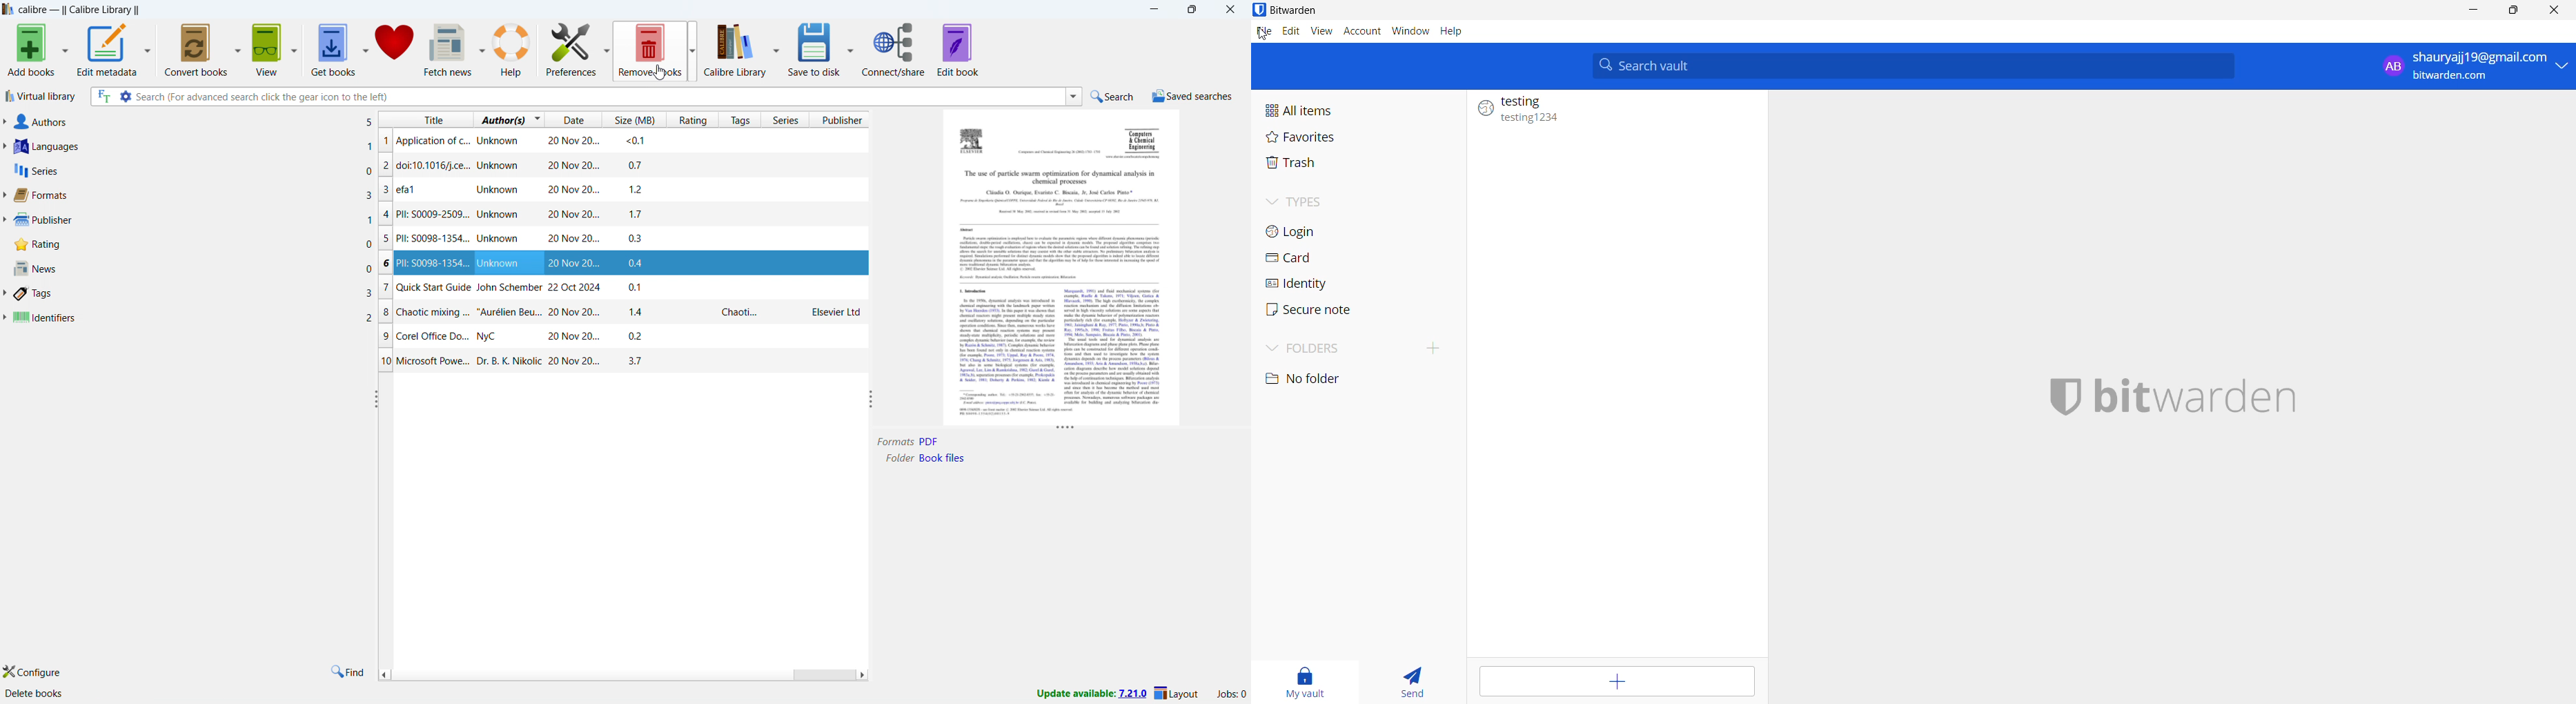 This screenshot has height=728, width=2576. I want to click on Formats, so click(895, 442).